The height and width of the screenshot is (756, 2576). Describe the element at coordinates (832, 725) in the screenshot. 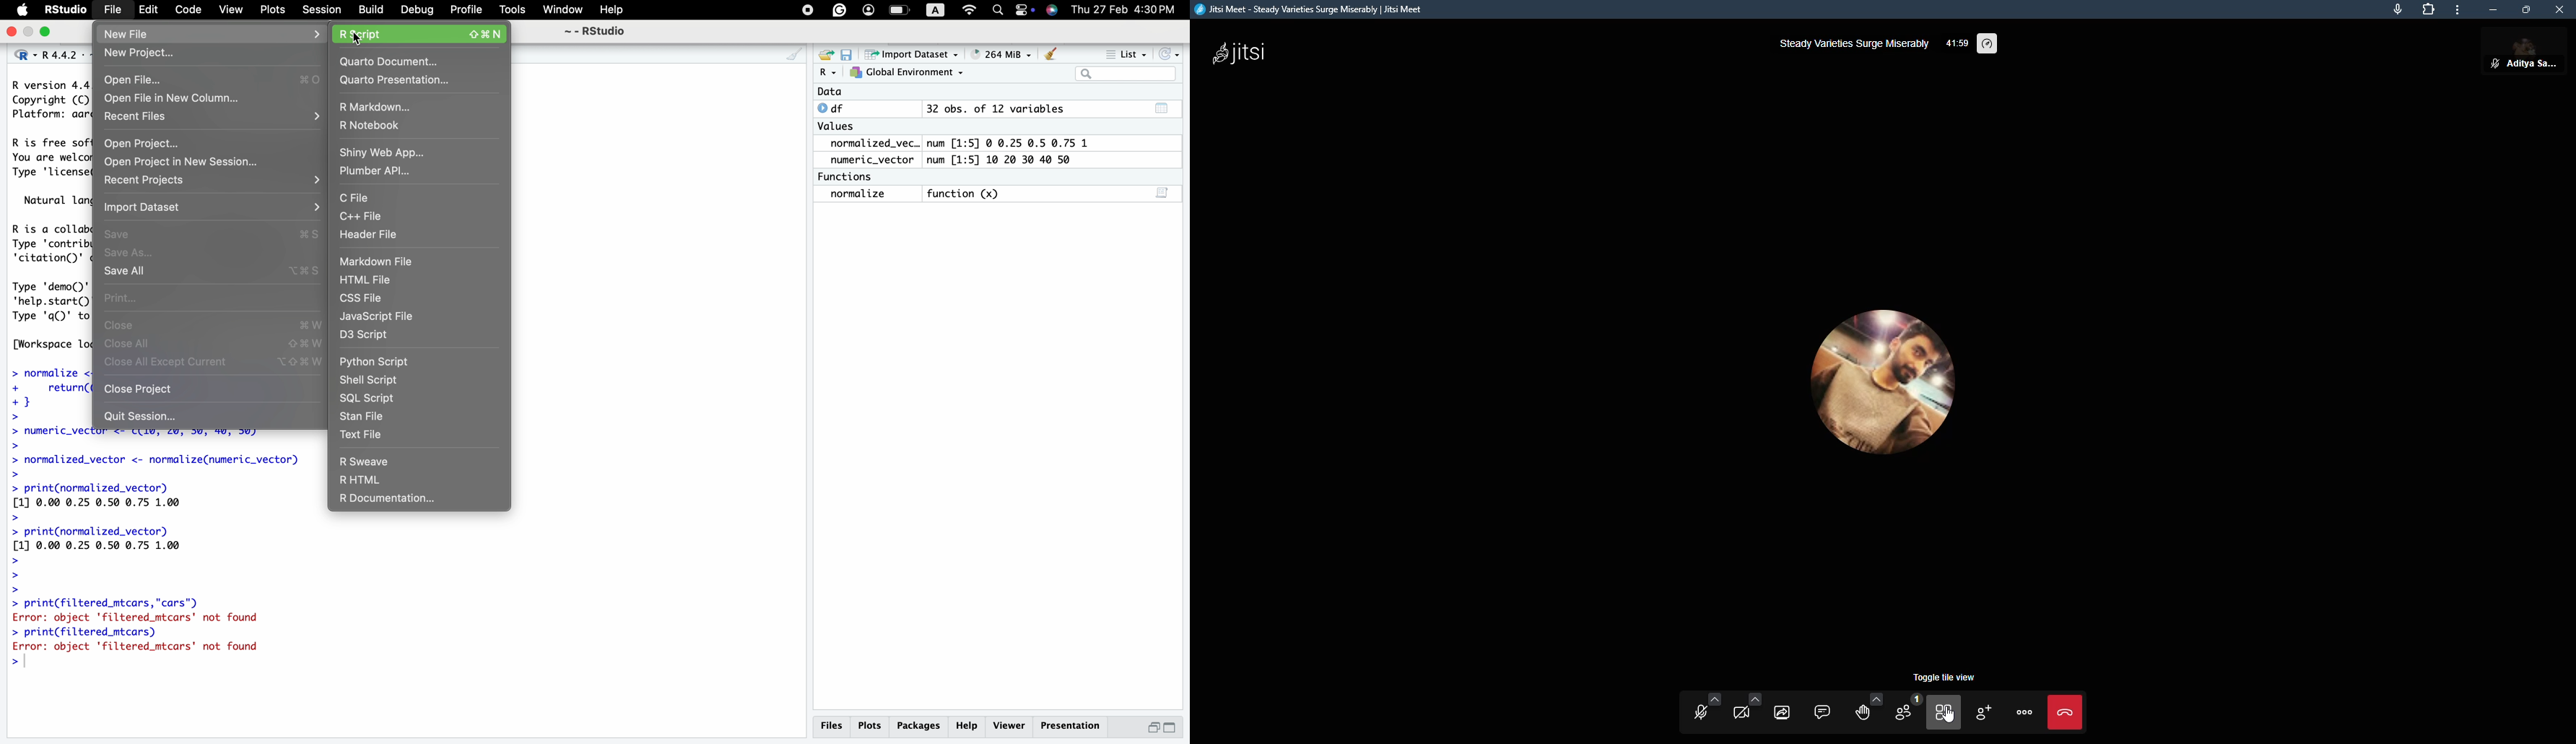

I see `files` at that location.